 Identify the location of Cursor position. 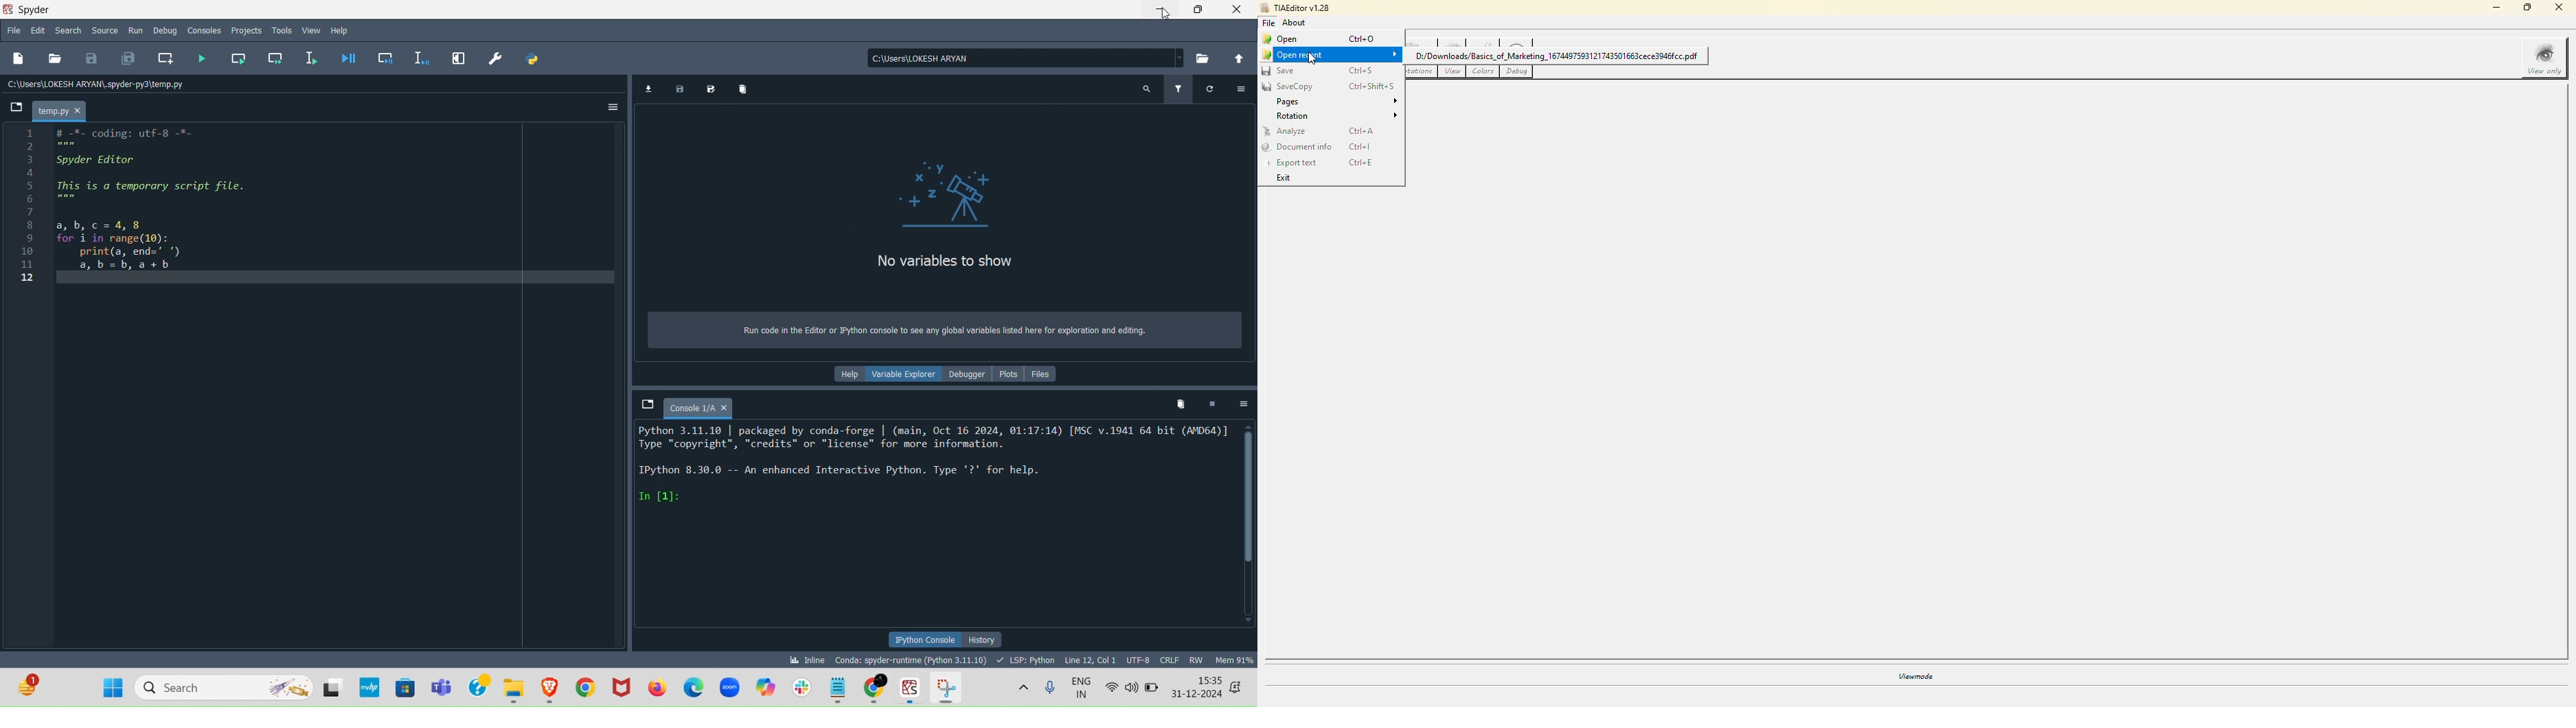
(1089, 659).